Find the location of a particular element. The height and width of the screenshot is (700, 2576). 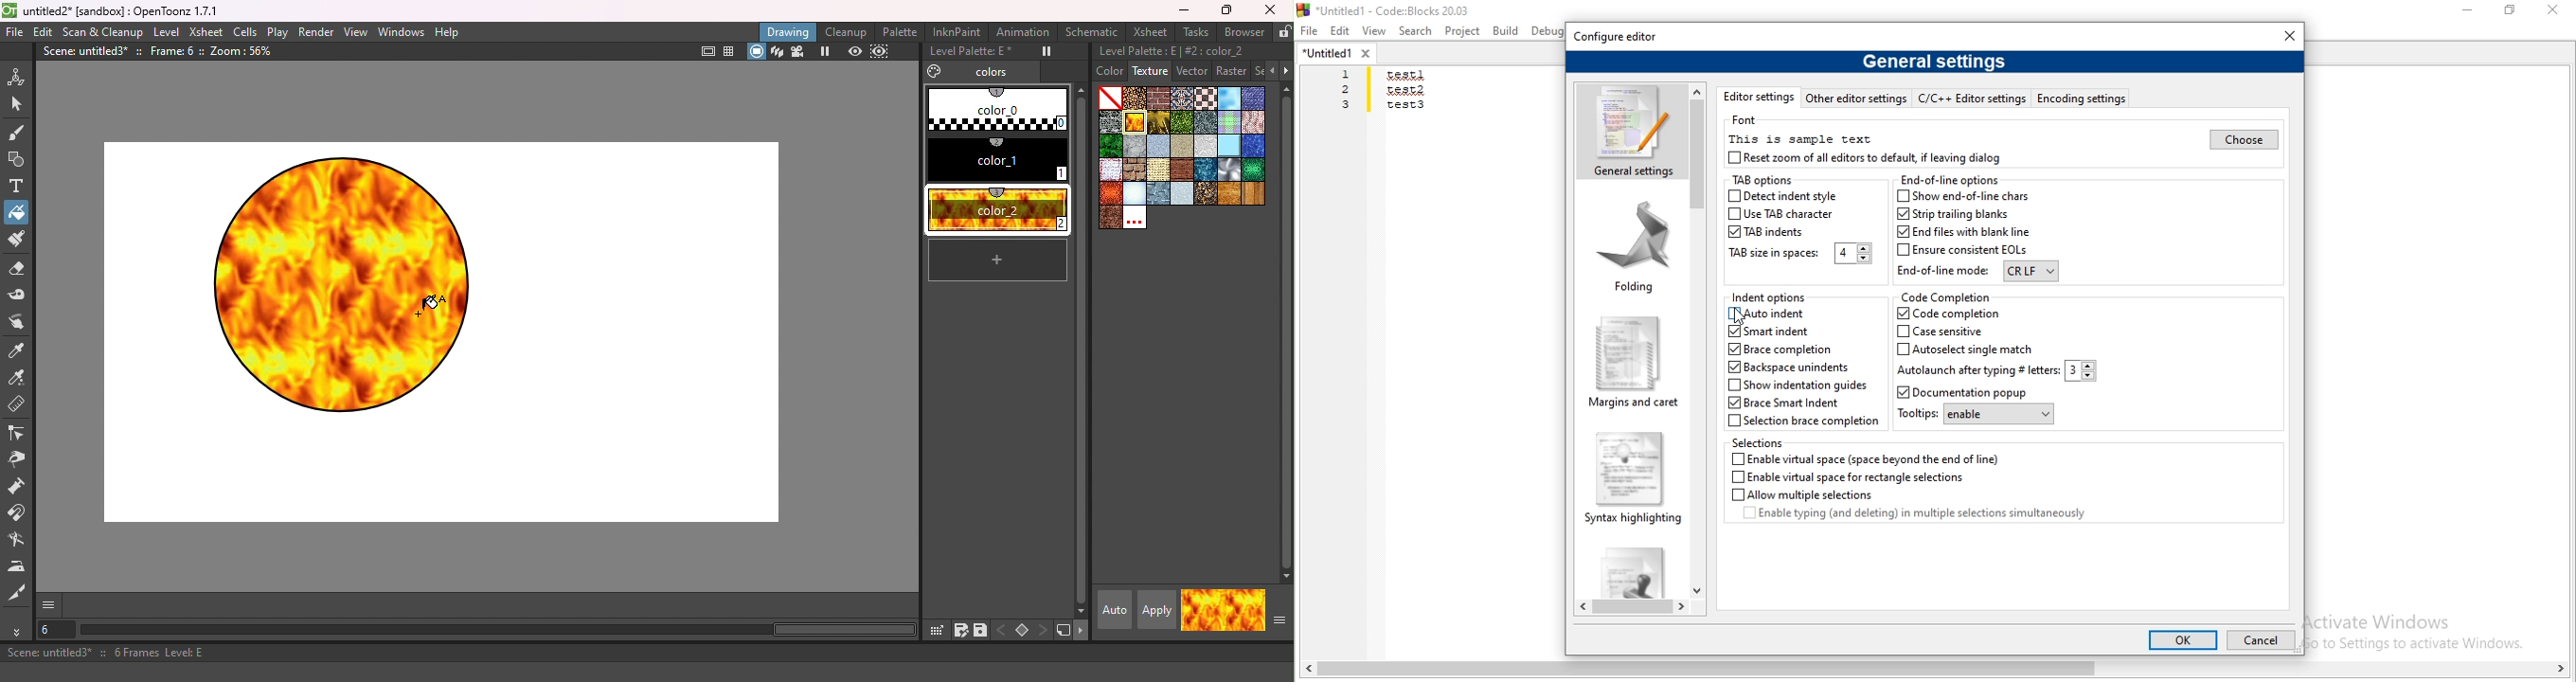

marble.bmp is located at coordinates (1135, 146).